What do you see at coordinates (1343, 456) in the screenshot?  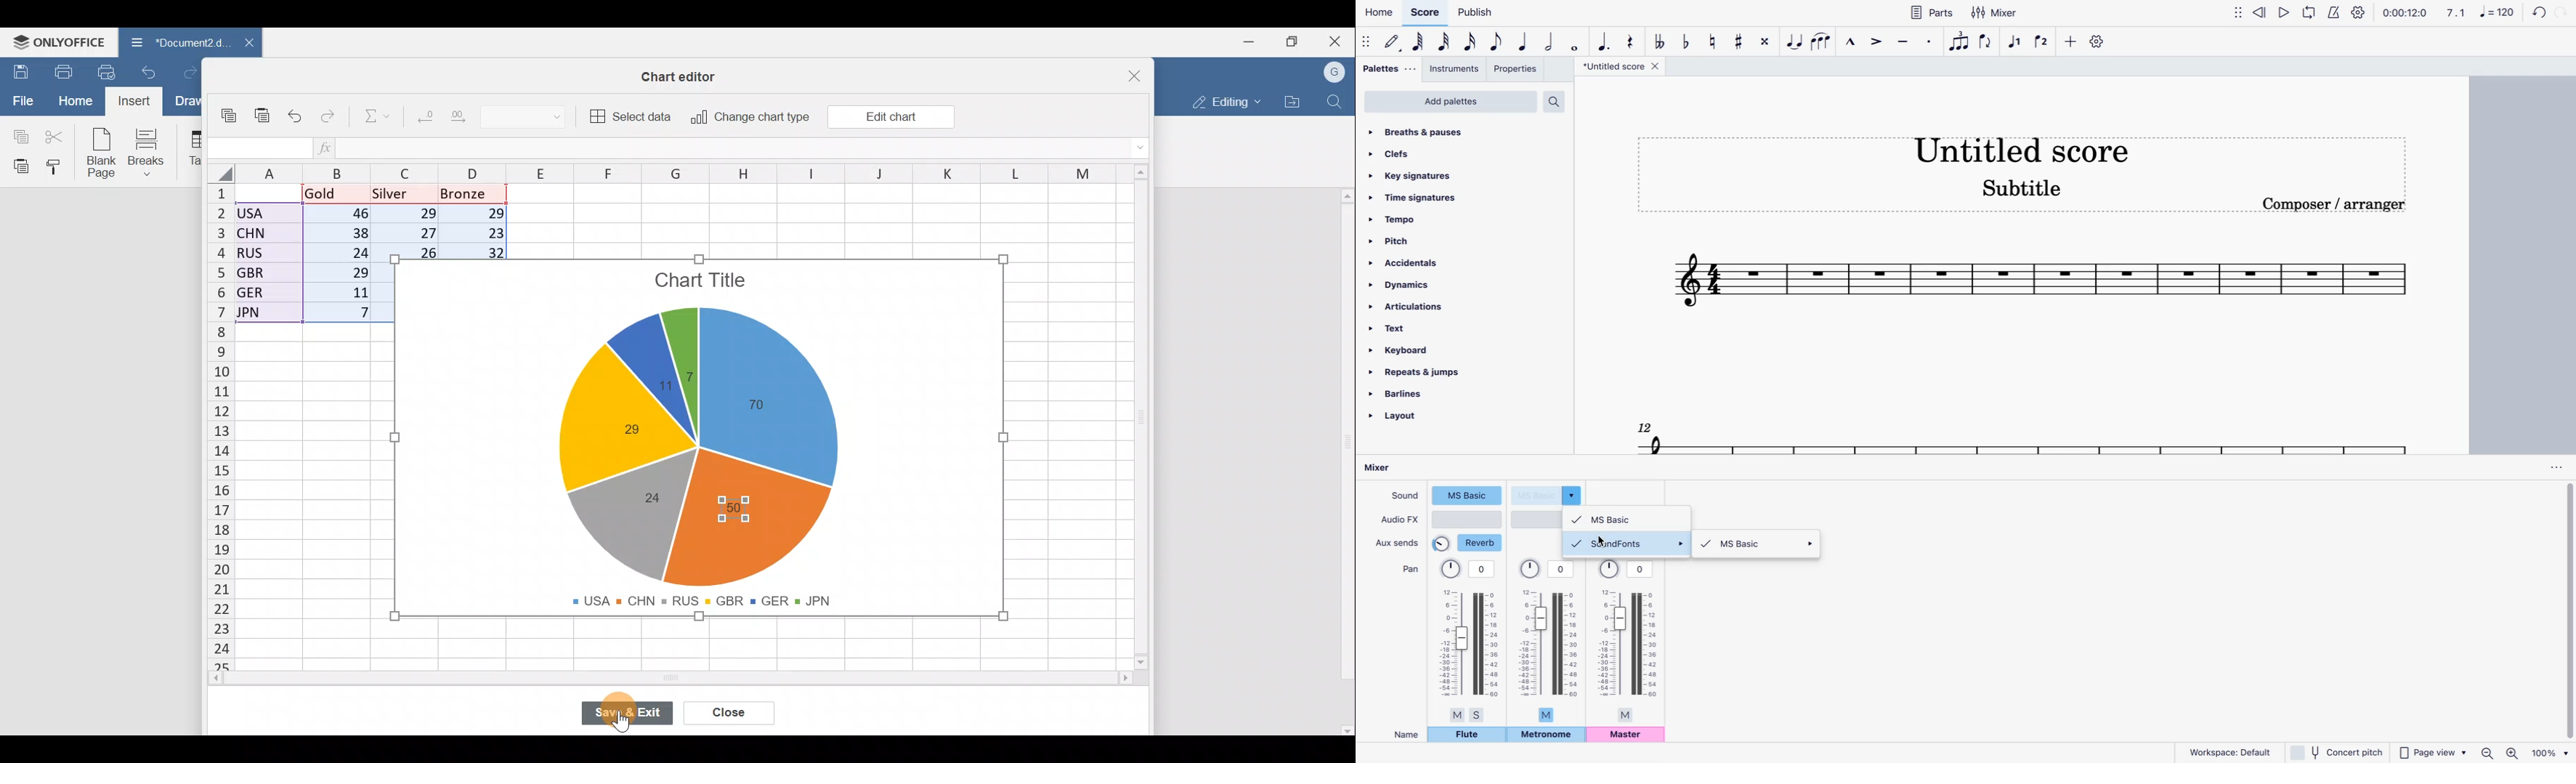 I see `Scroll bar` at bounding box center [1343, 456].